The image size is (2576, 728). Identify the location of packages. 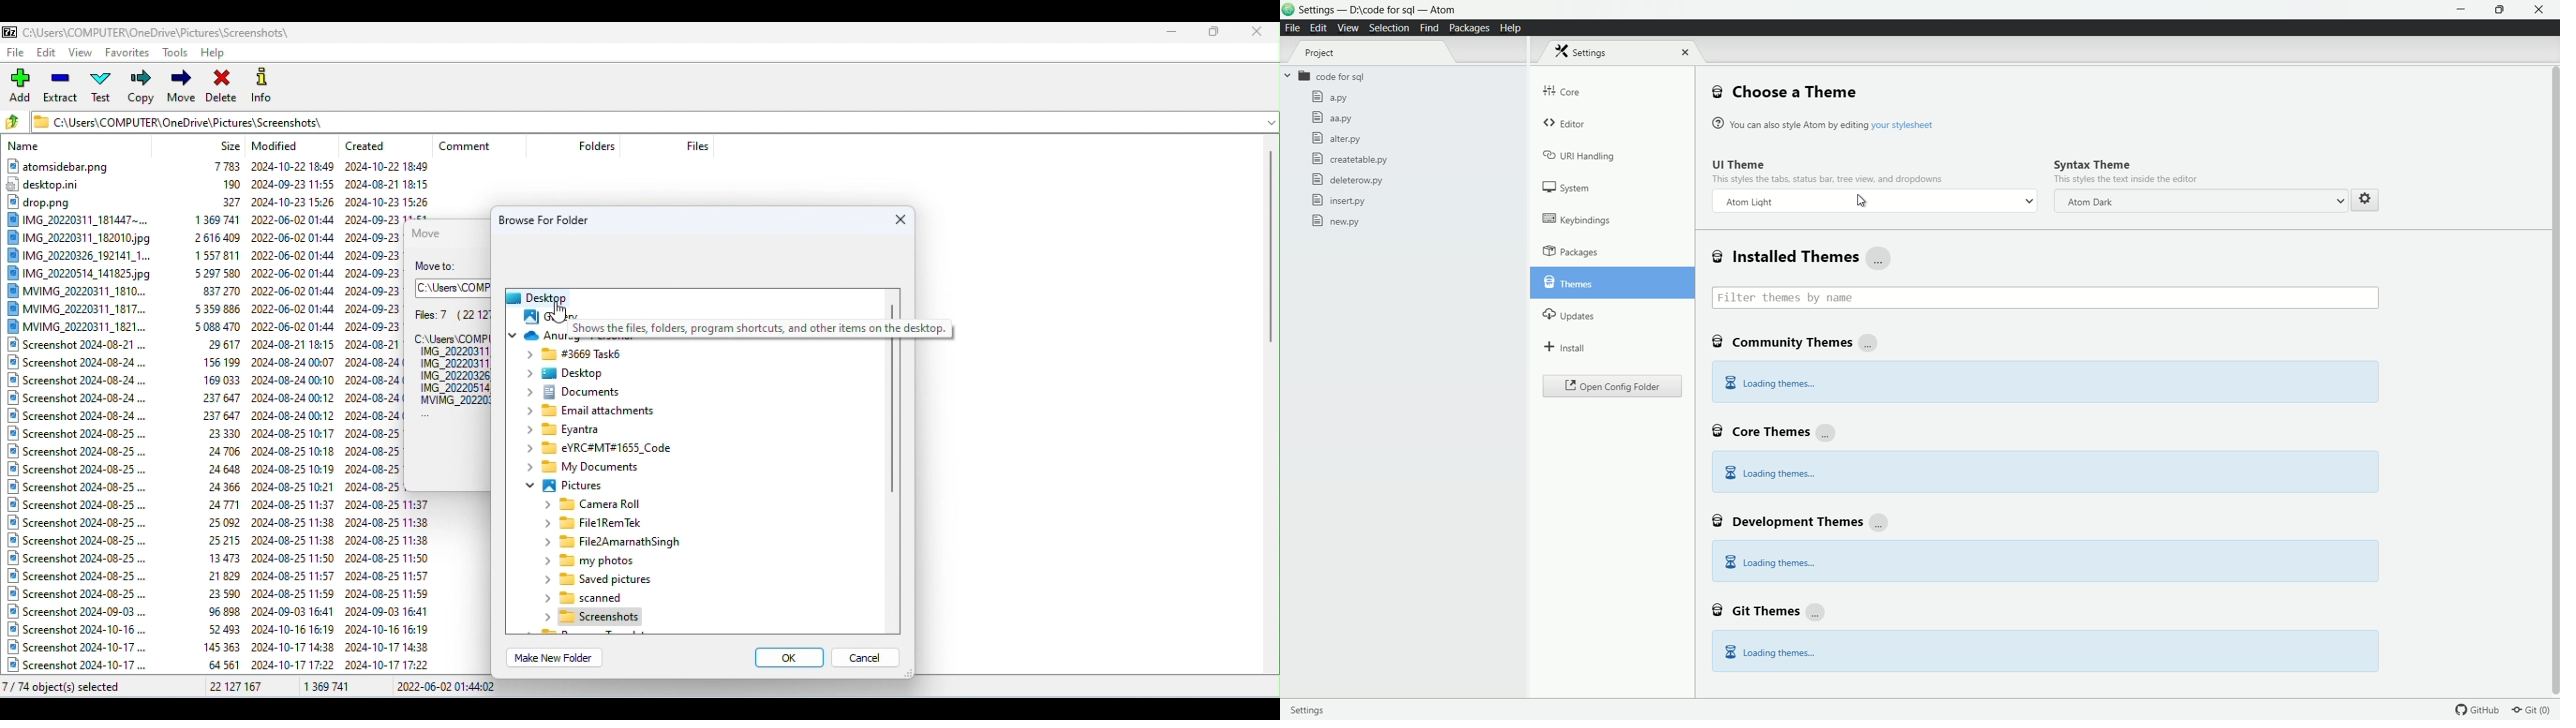
(1571, 251).